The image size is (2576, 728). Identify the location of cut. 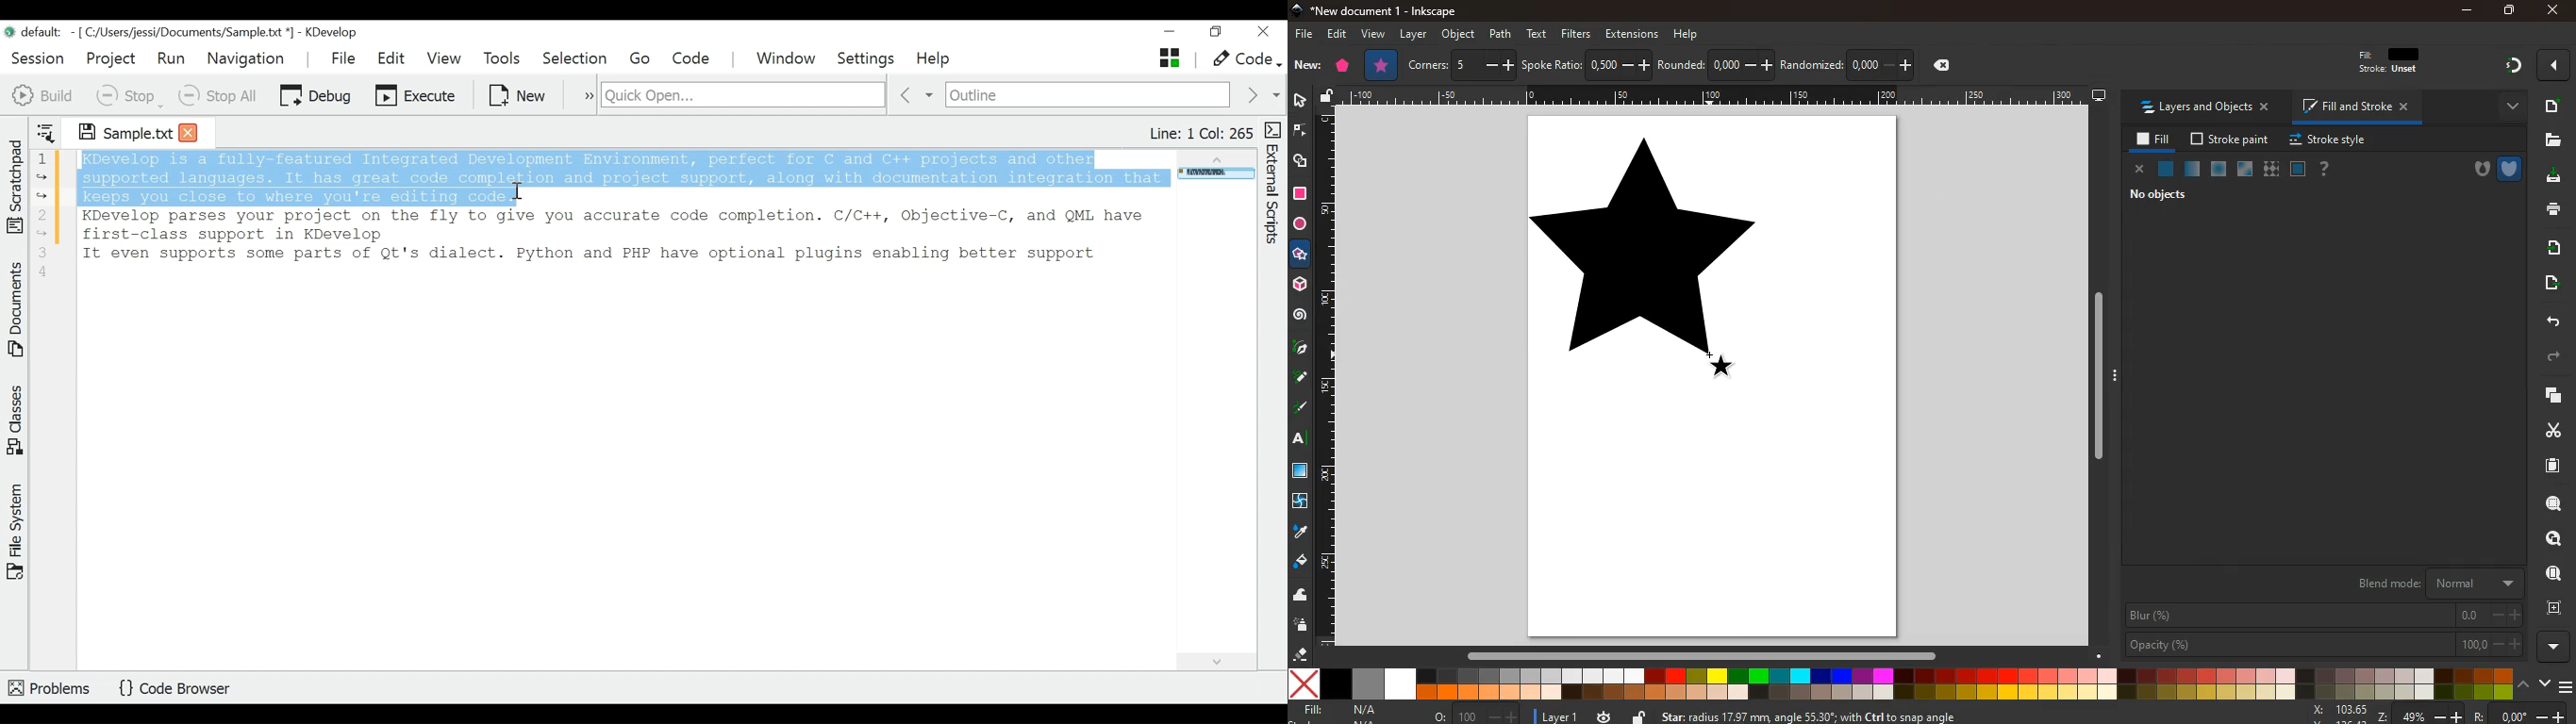
(2550, 431).